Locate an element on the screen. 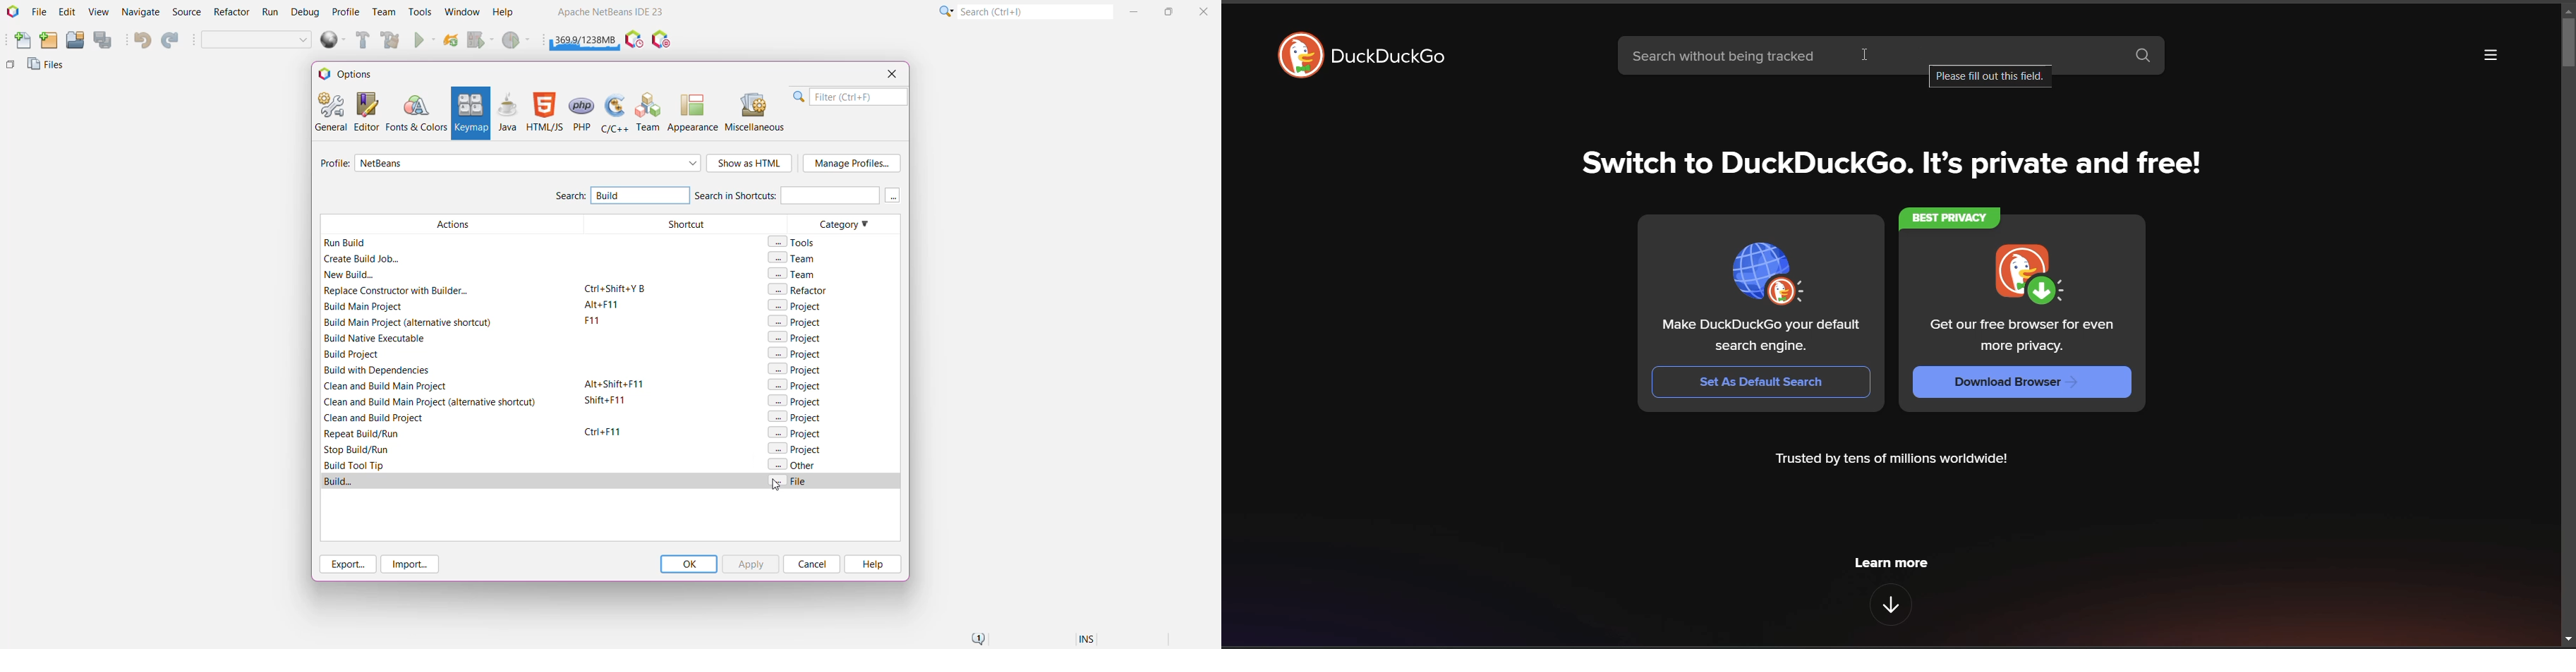  Actions is located at coordinates (448, 342).